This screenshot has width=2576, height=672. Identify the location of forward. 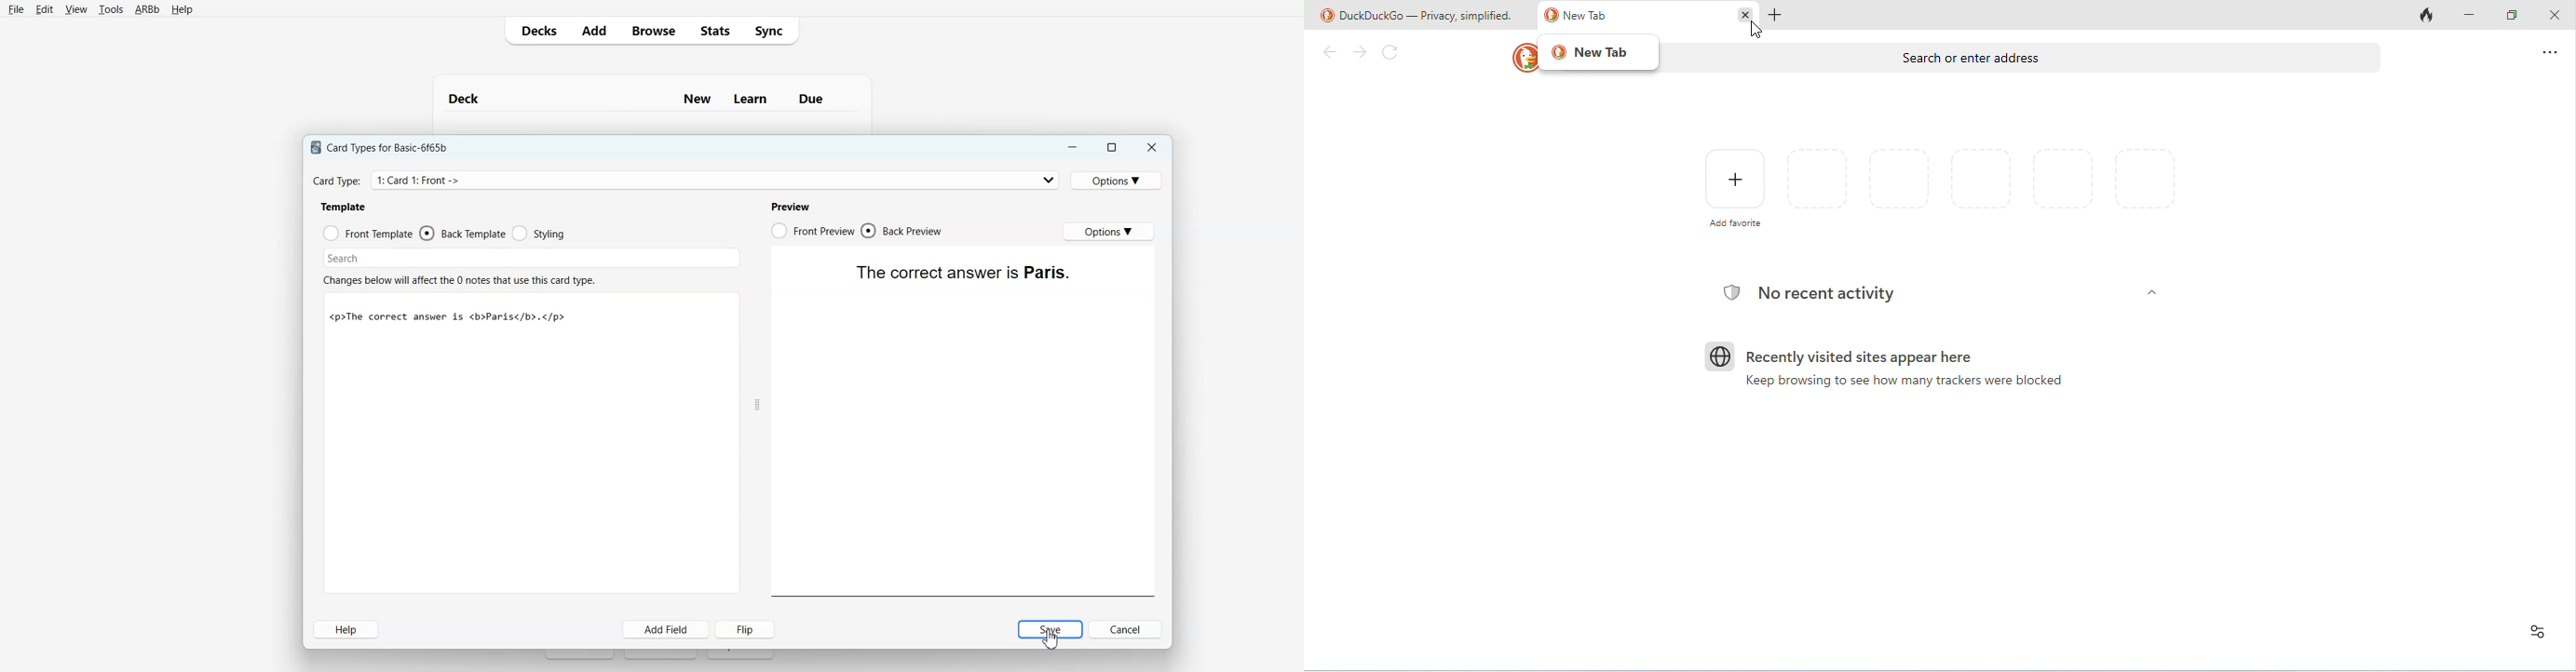
(1362, 53).